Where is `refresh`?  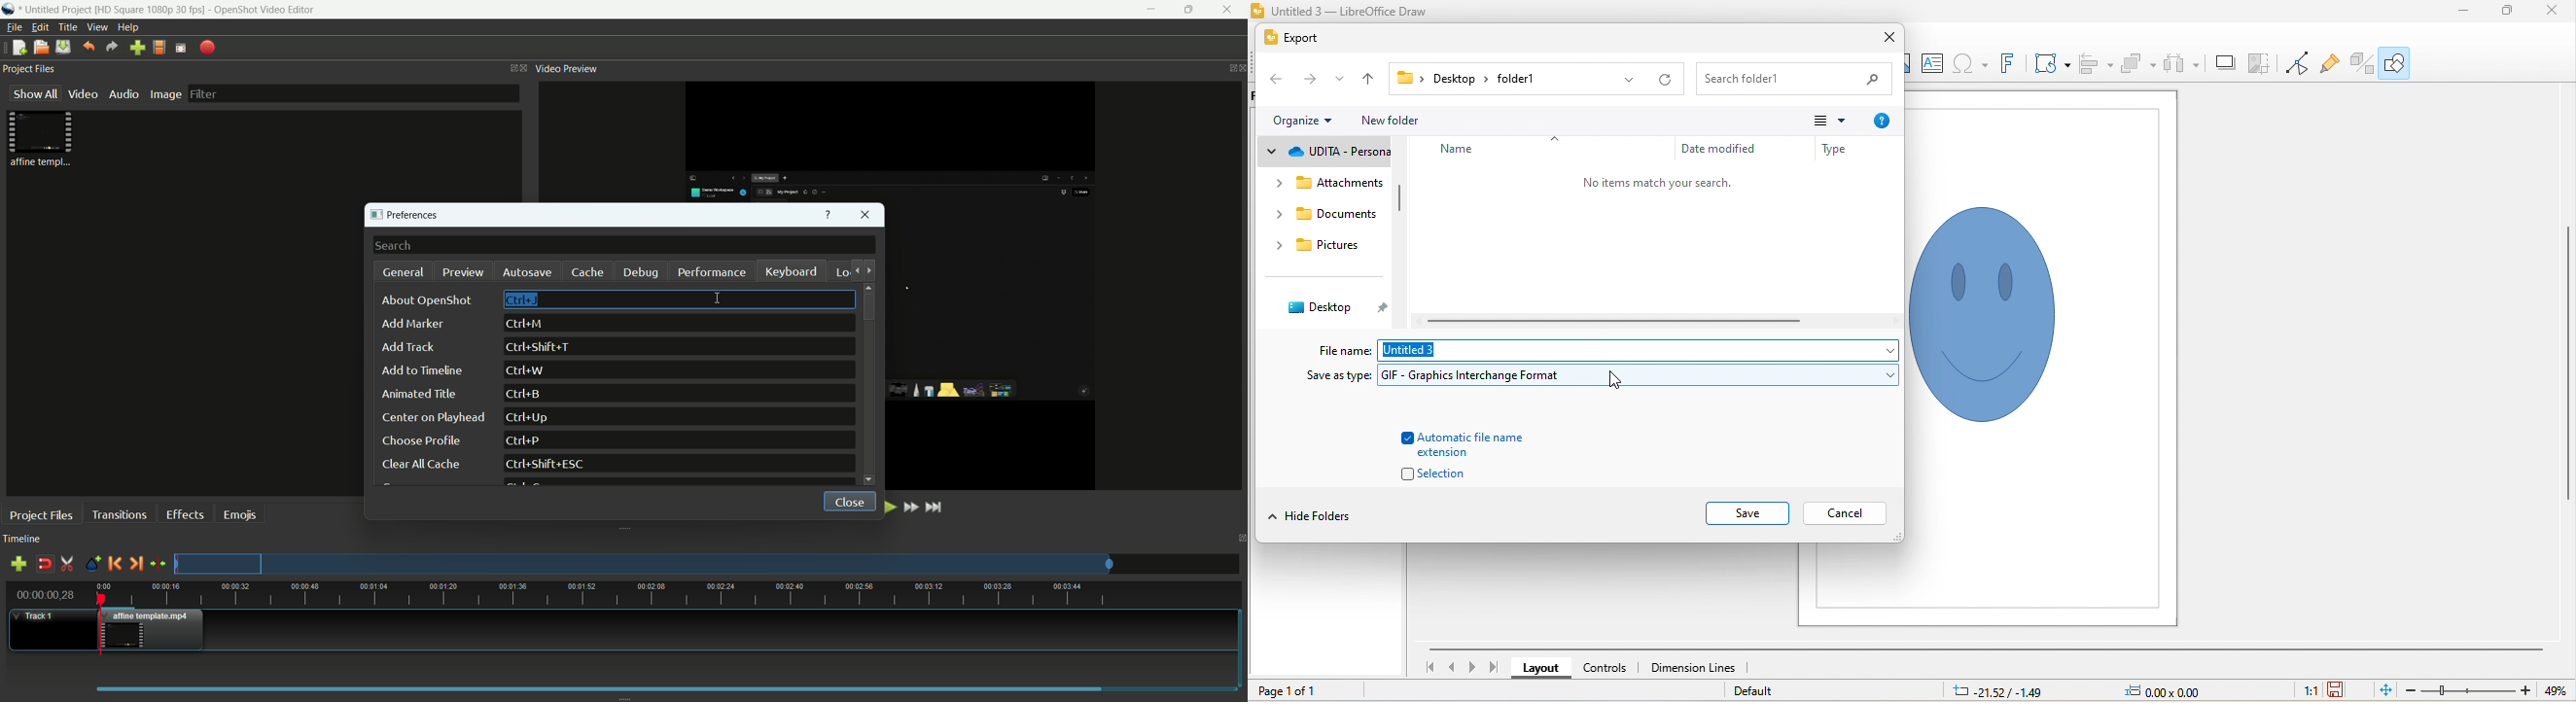 refresh is located at coordinates (1664, 80).